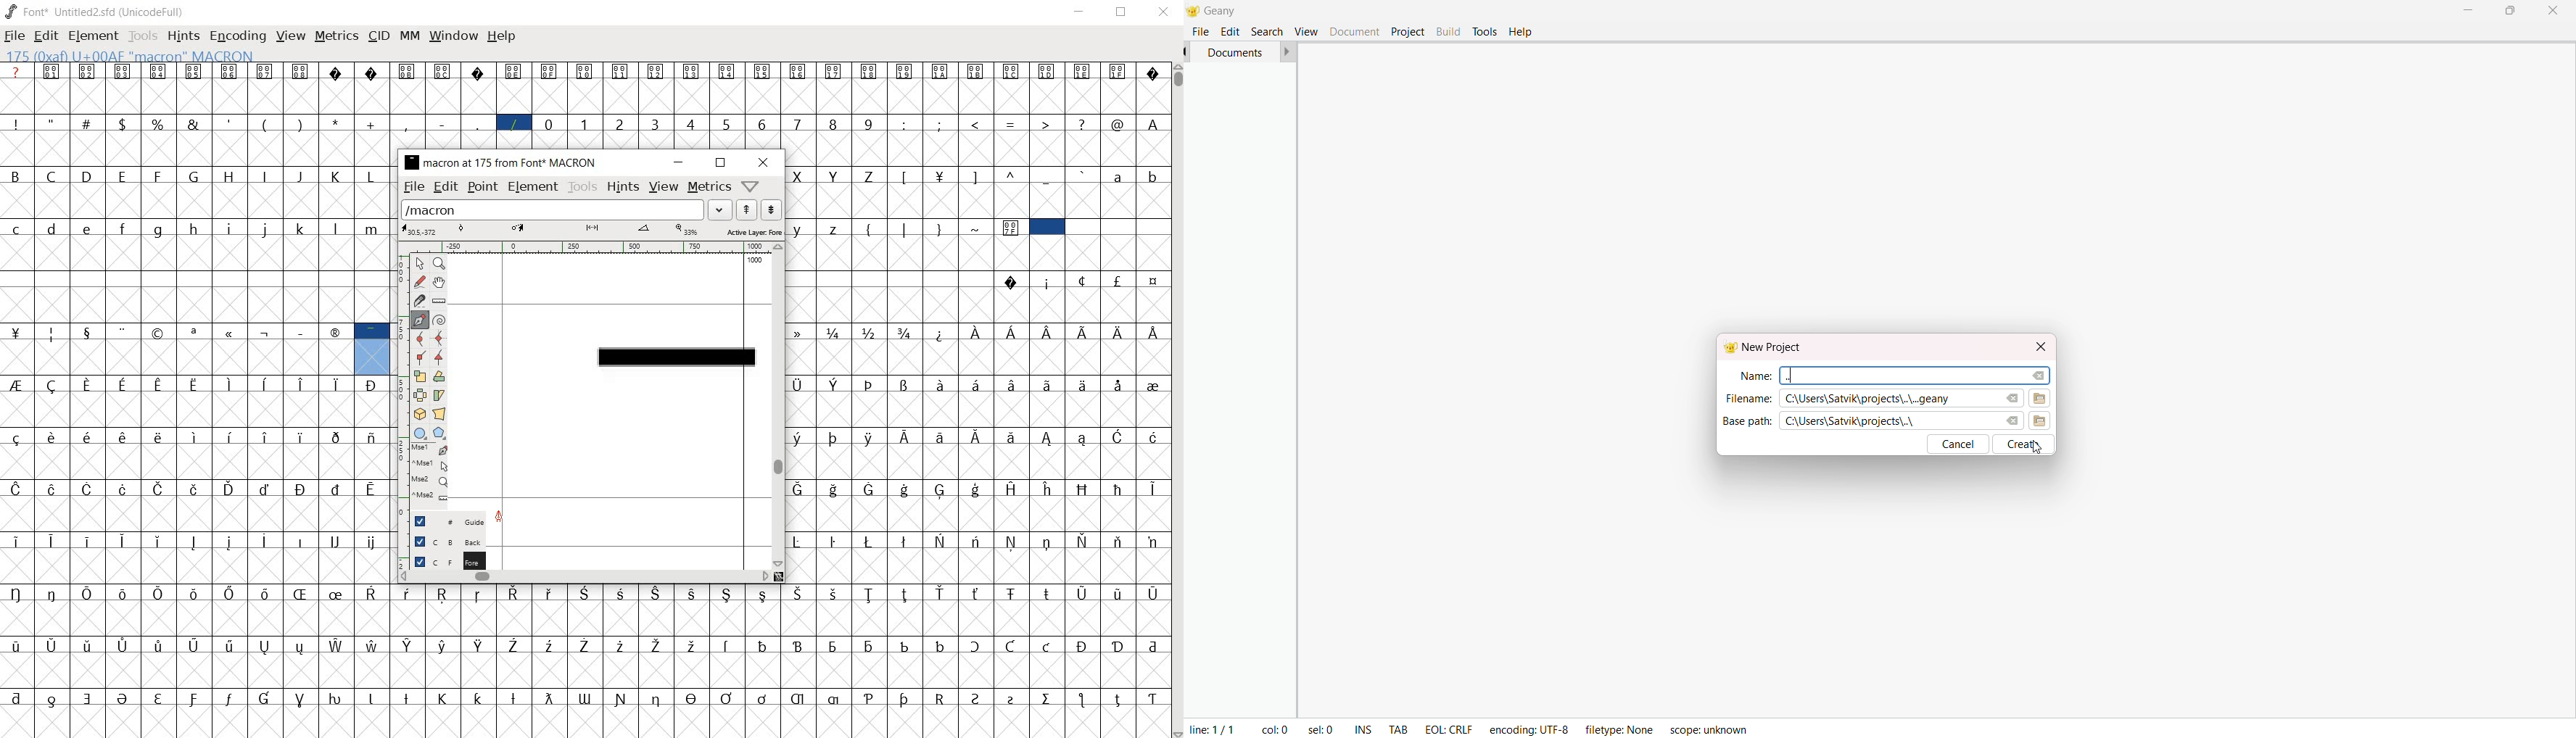 The image size is (2576, 756). Describe the element at coordinates (453, 36) in the screenshot. I see `window` at that location.